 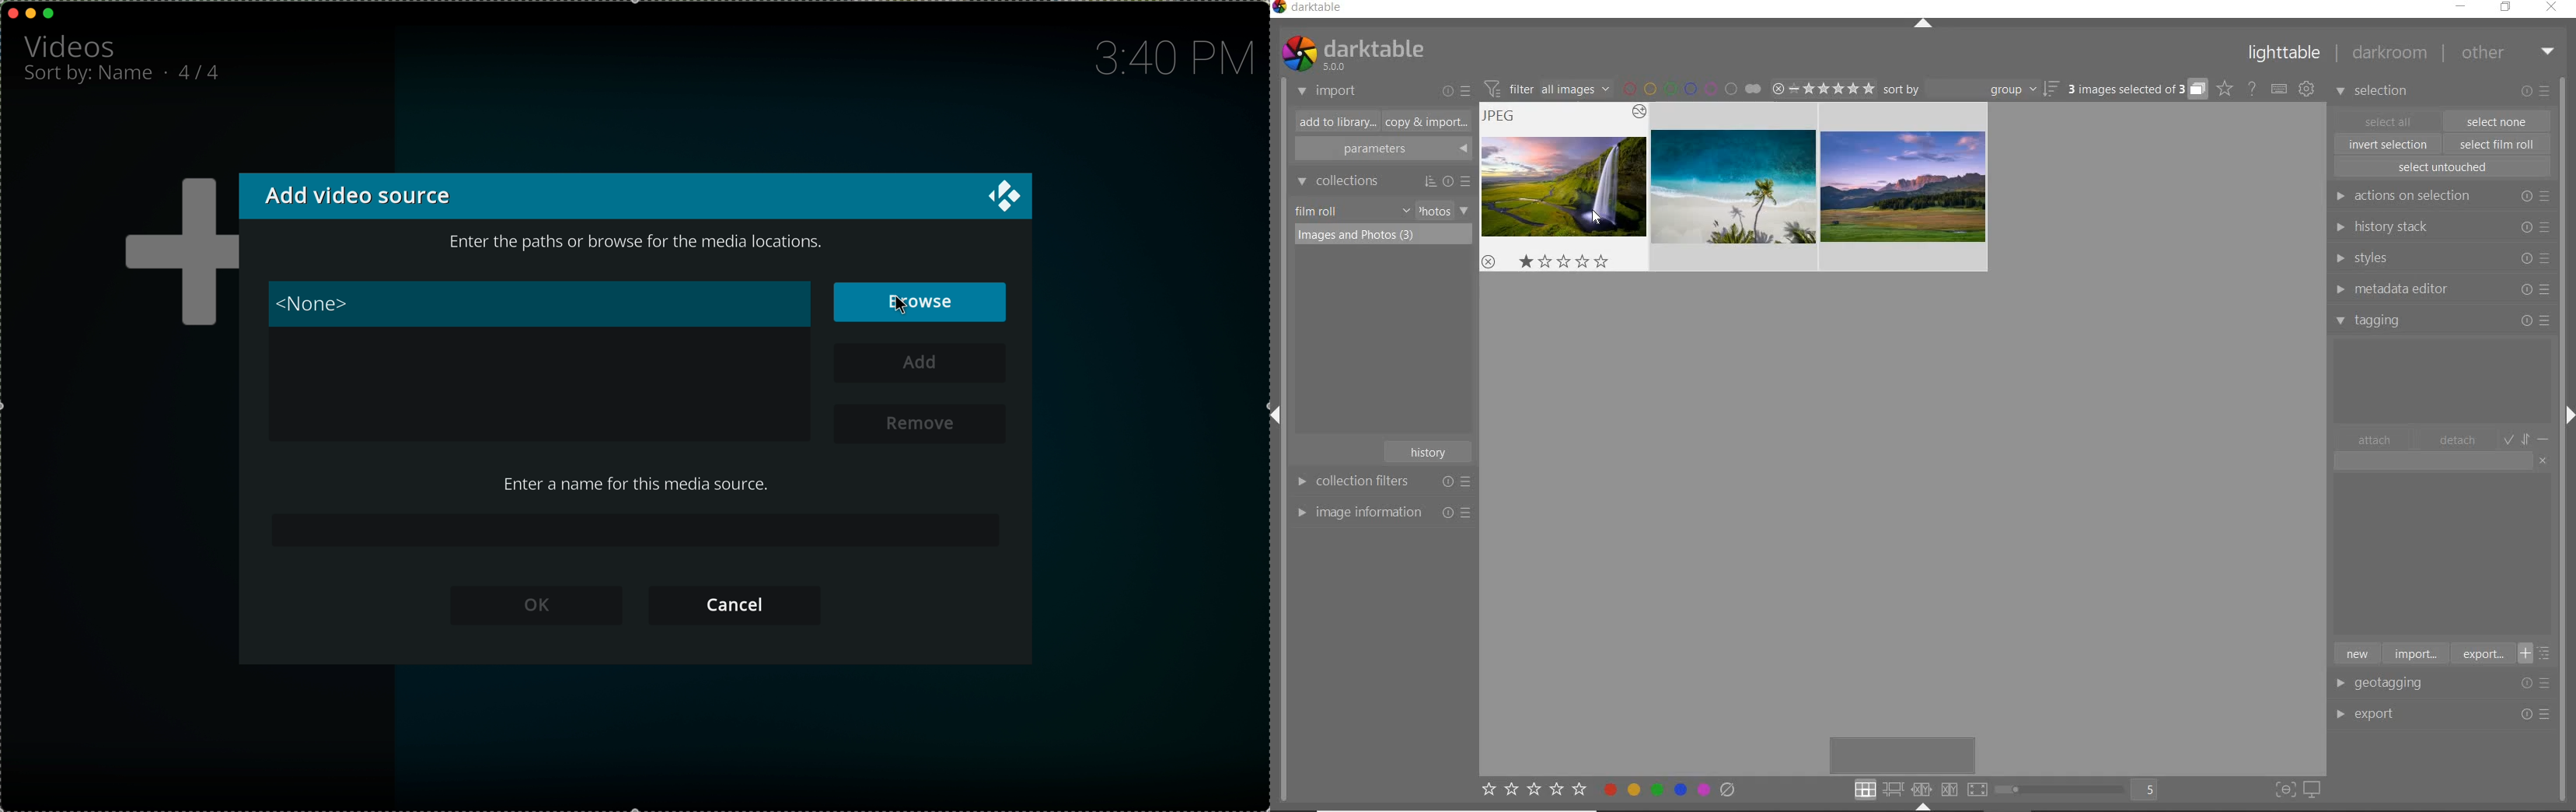 What do you see at coordinates (900, 300) in the screenshot?
I see `cursor` at bounding box center [900, 300].